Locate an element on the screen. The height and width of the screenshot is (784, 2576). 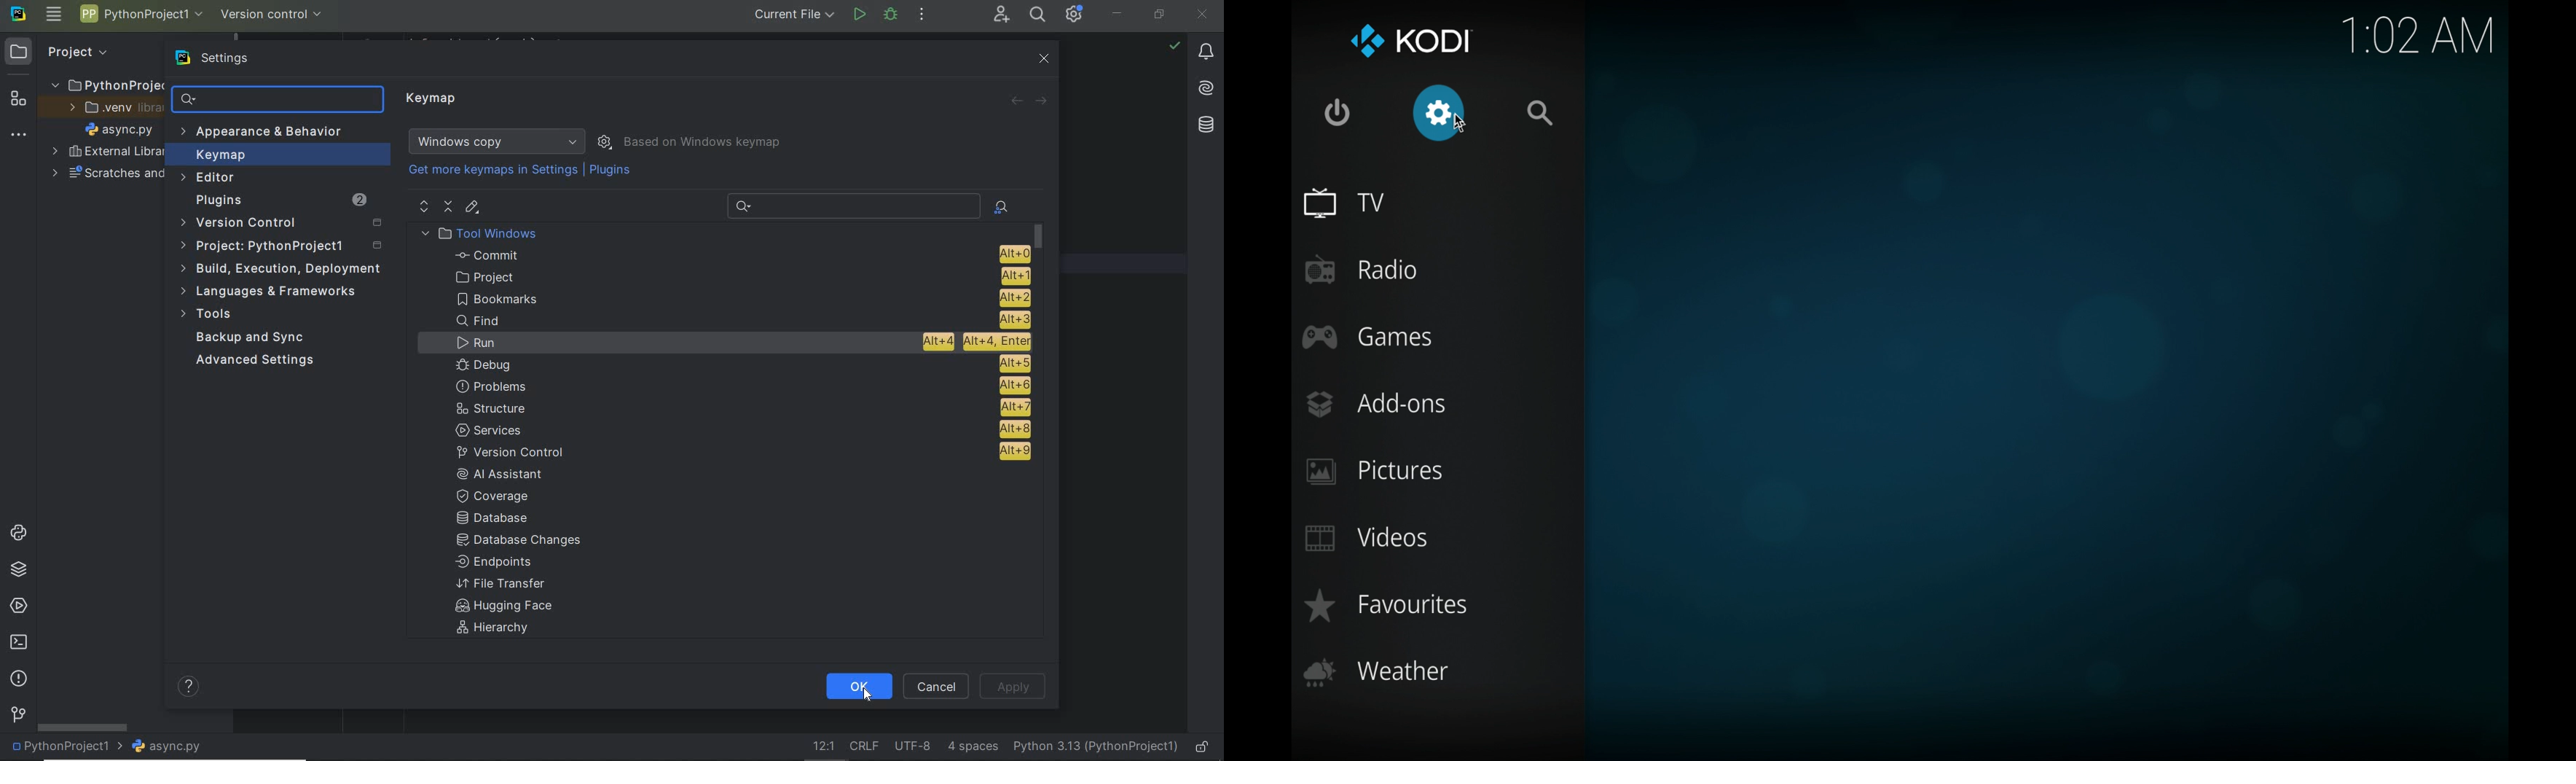
radio is located at coordinates (1362, 270).